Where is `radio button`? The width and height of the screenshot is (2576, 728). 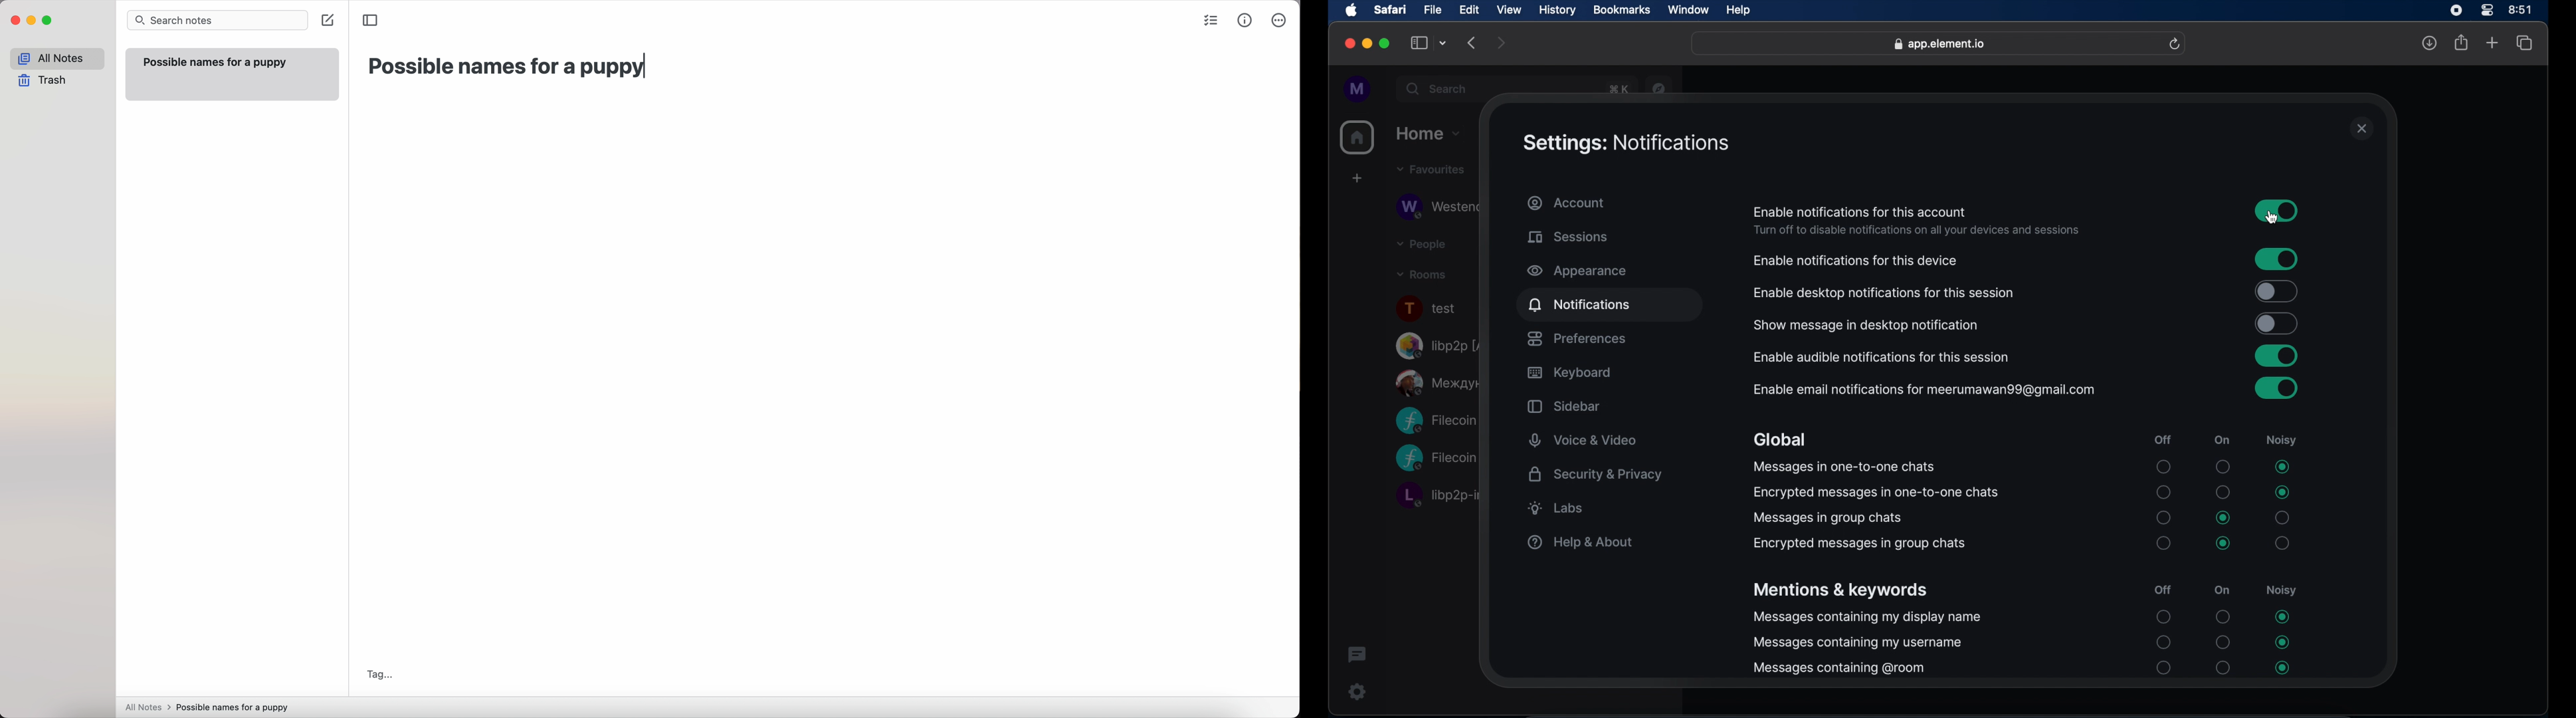
radio button is located at coordinates (2163, 467).